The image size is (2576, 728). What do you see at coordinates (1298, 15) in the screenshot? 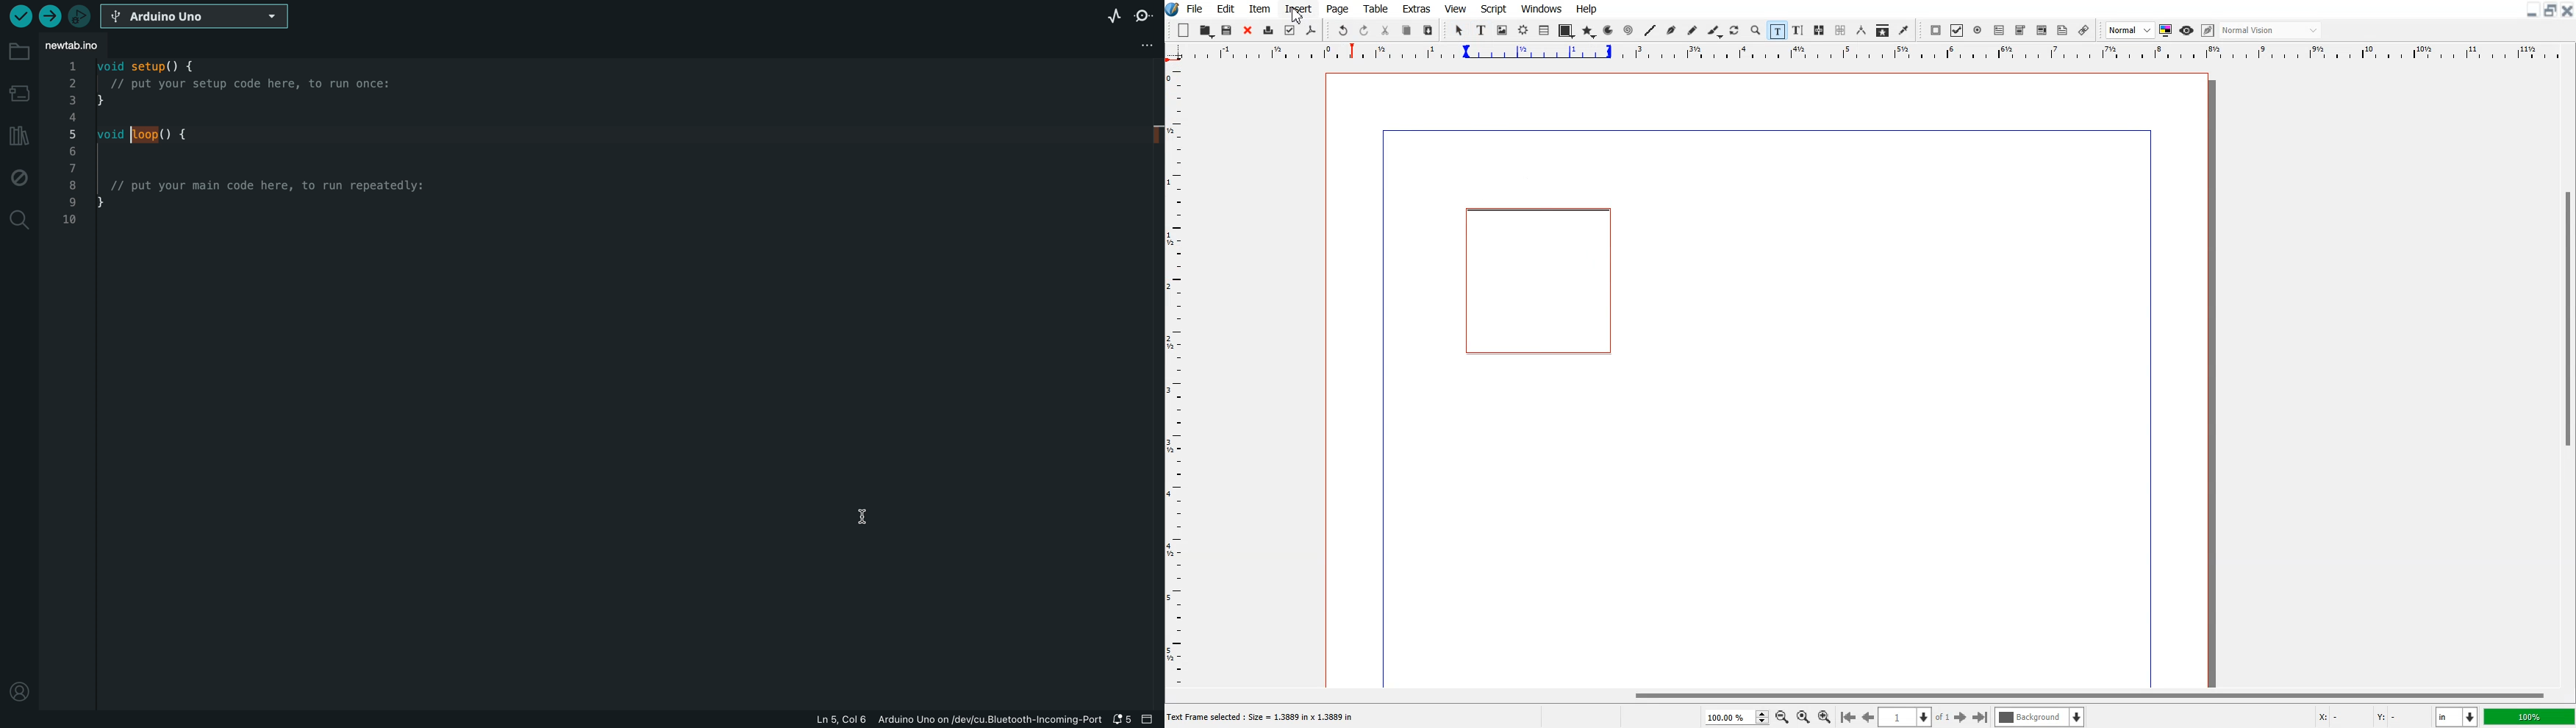
I see `Cursor` at bounding box center [1298, 15].